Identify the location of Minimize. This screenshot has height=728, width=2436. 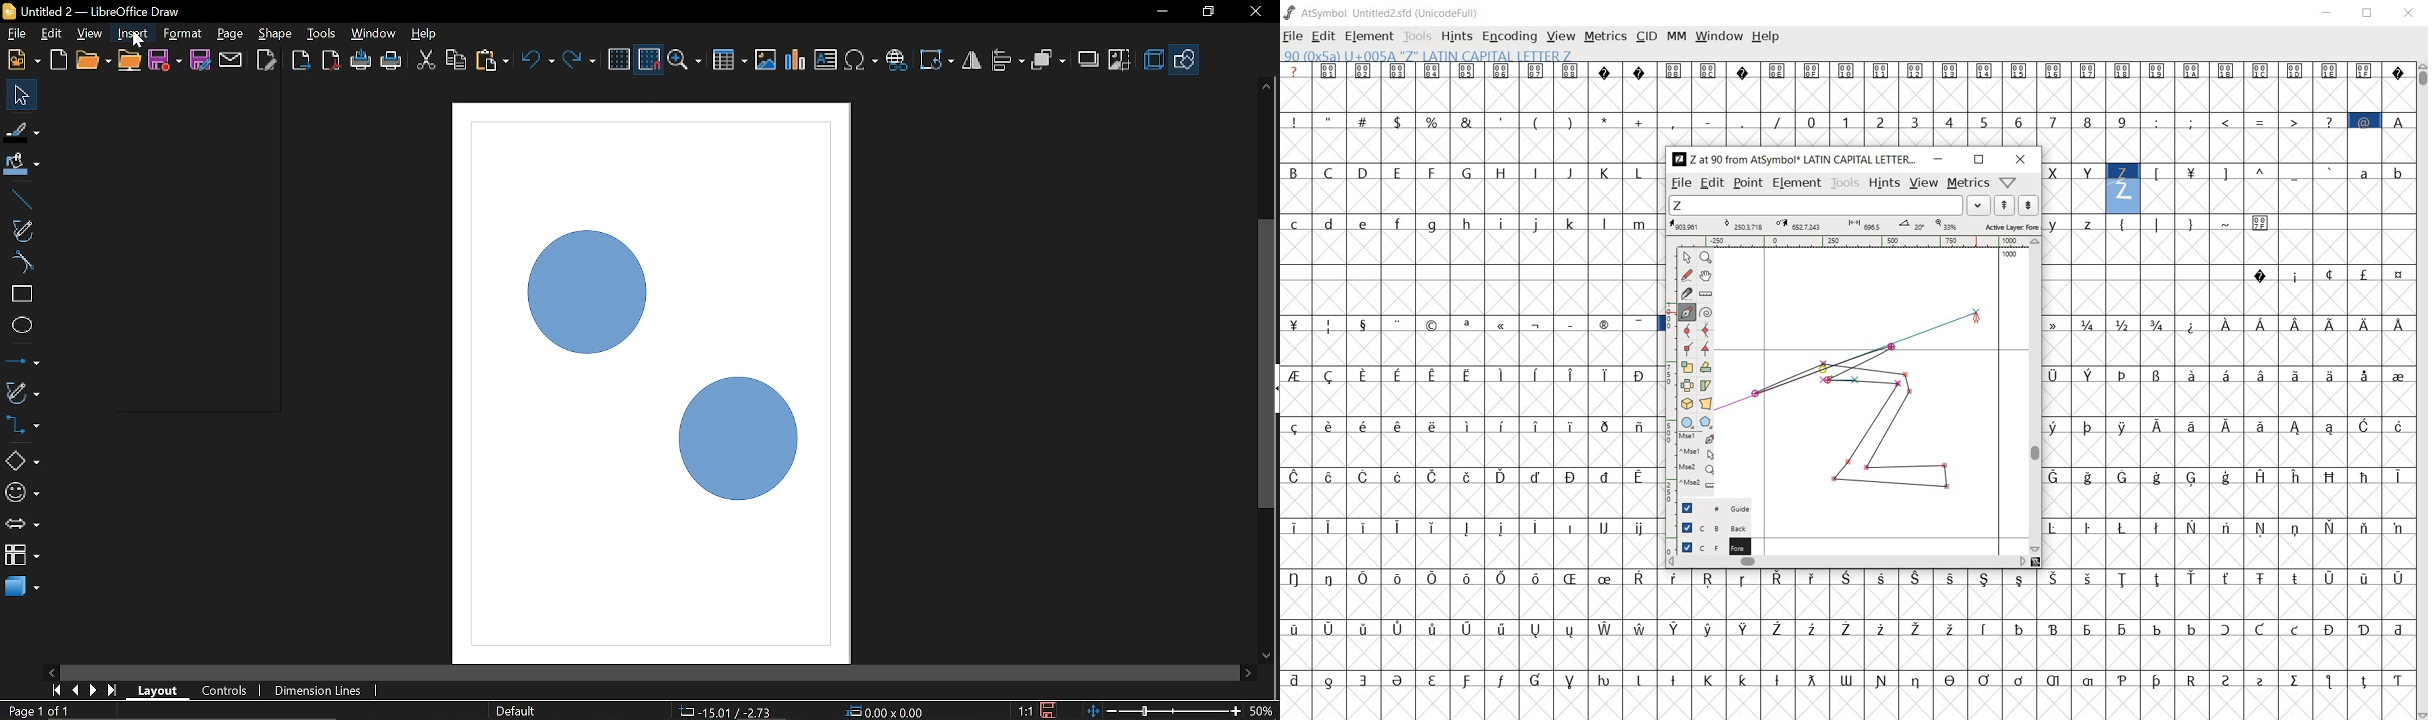
(1159, 13).